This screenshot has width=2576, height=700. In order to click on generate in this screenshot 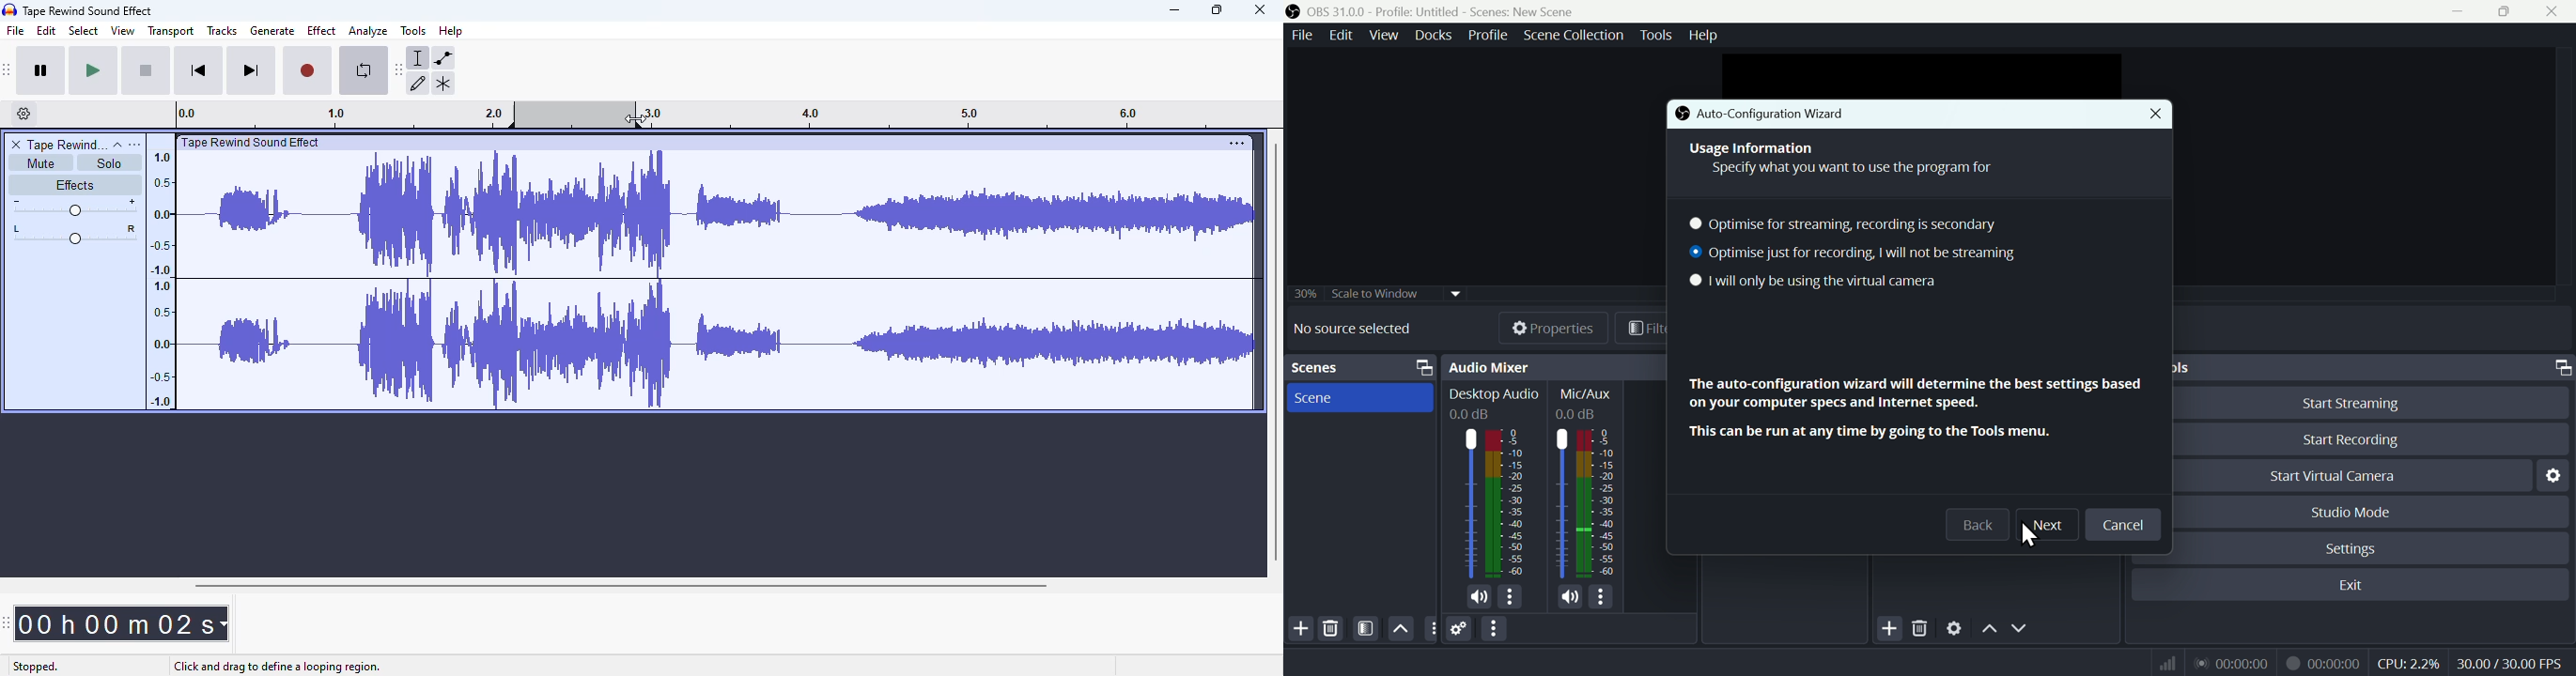, I will do `click(272, 31)`.